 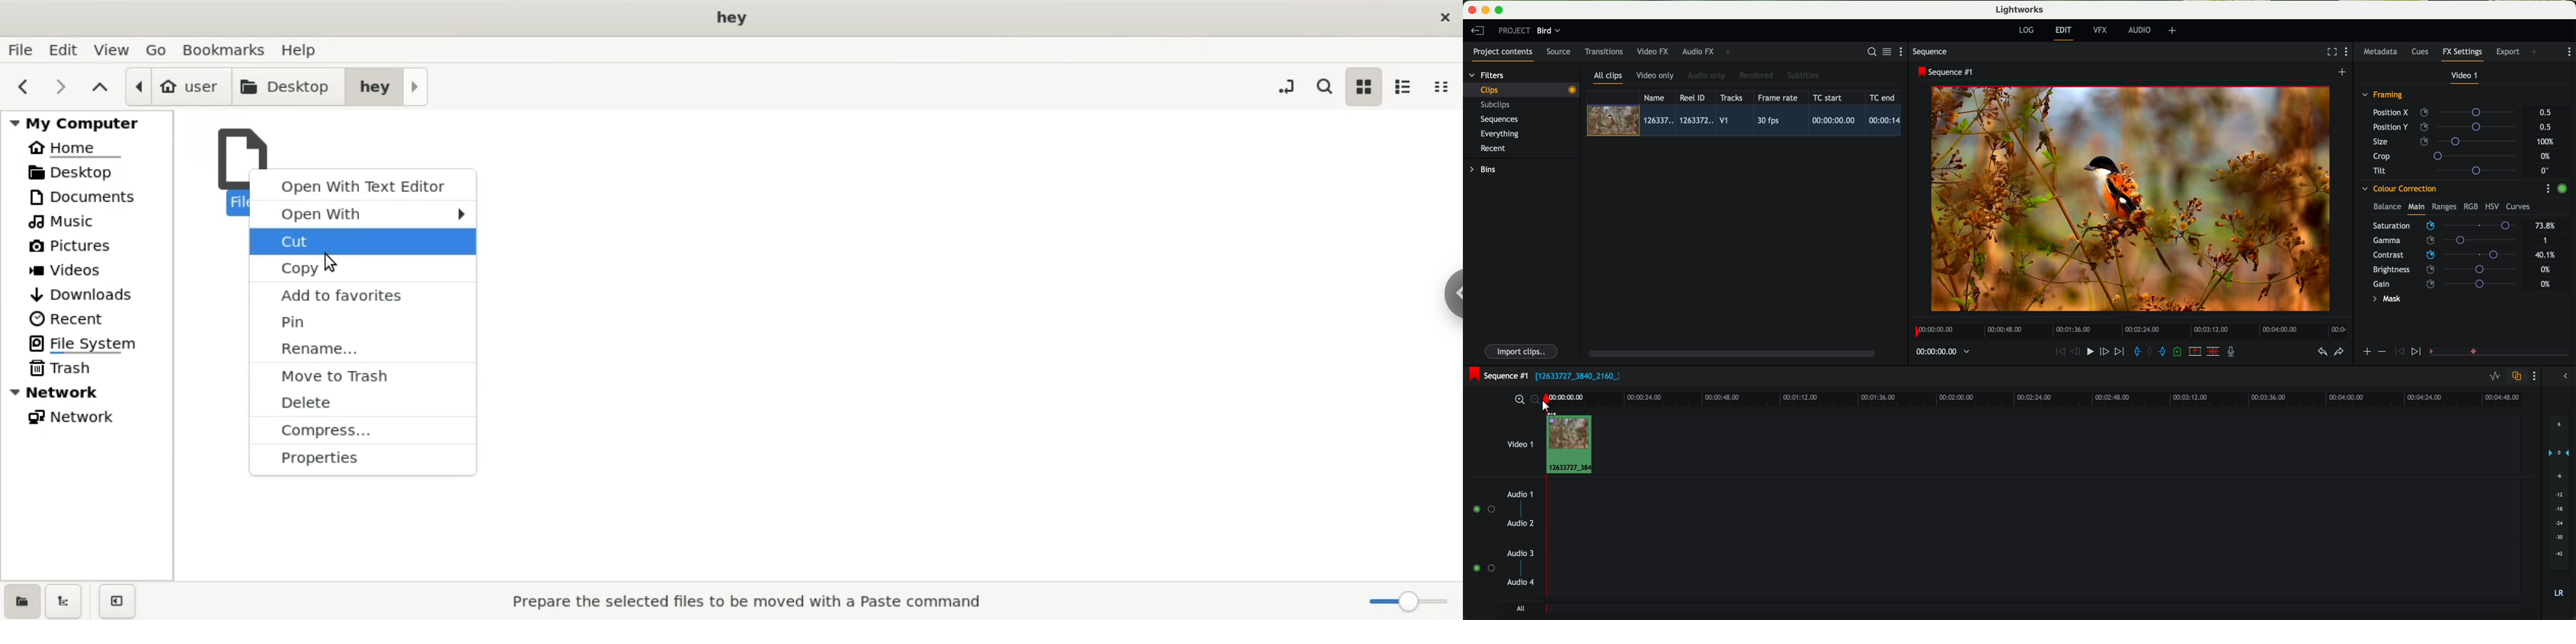 I want to click on curves, so click(x=2518, y=207).